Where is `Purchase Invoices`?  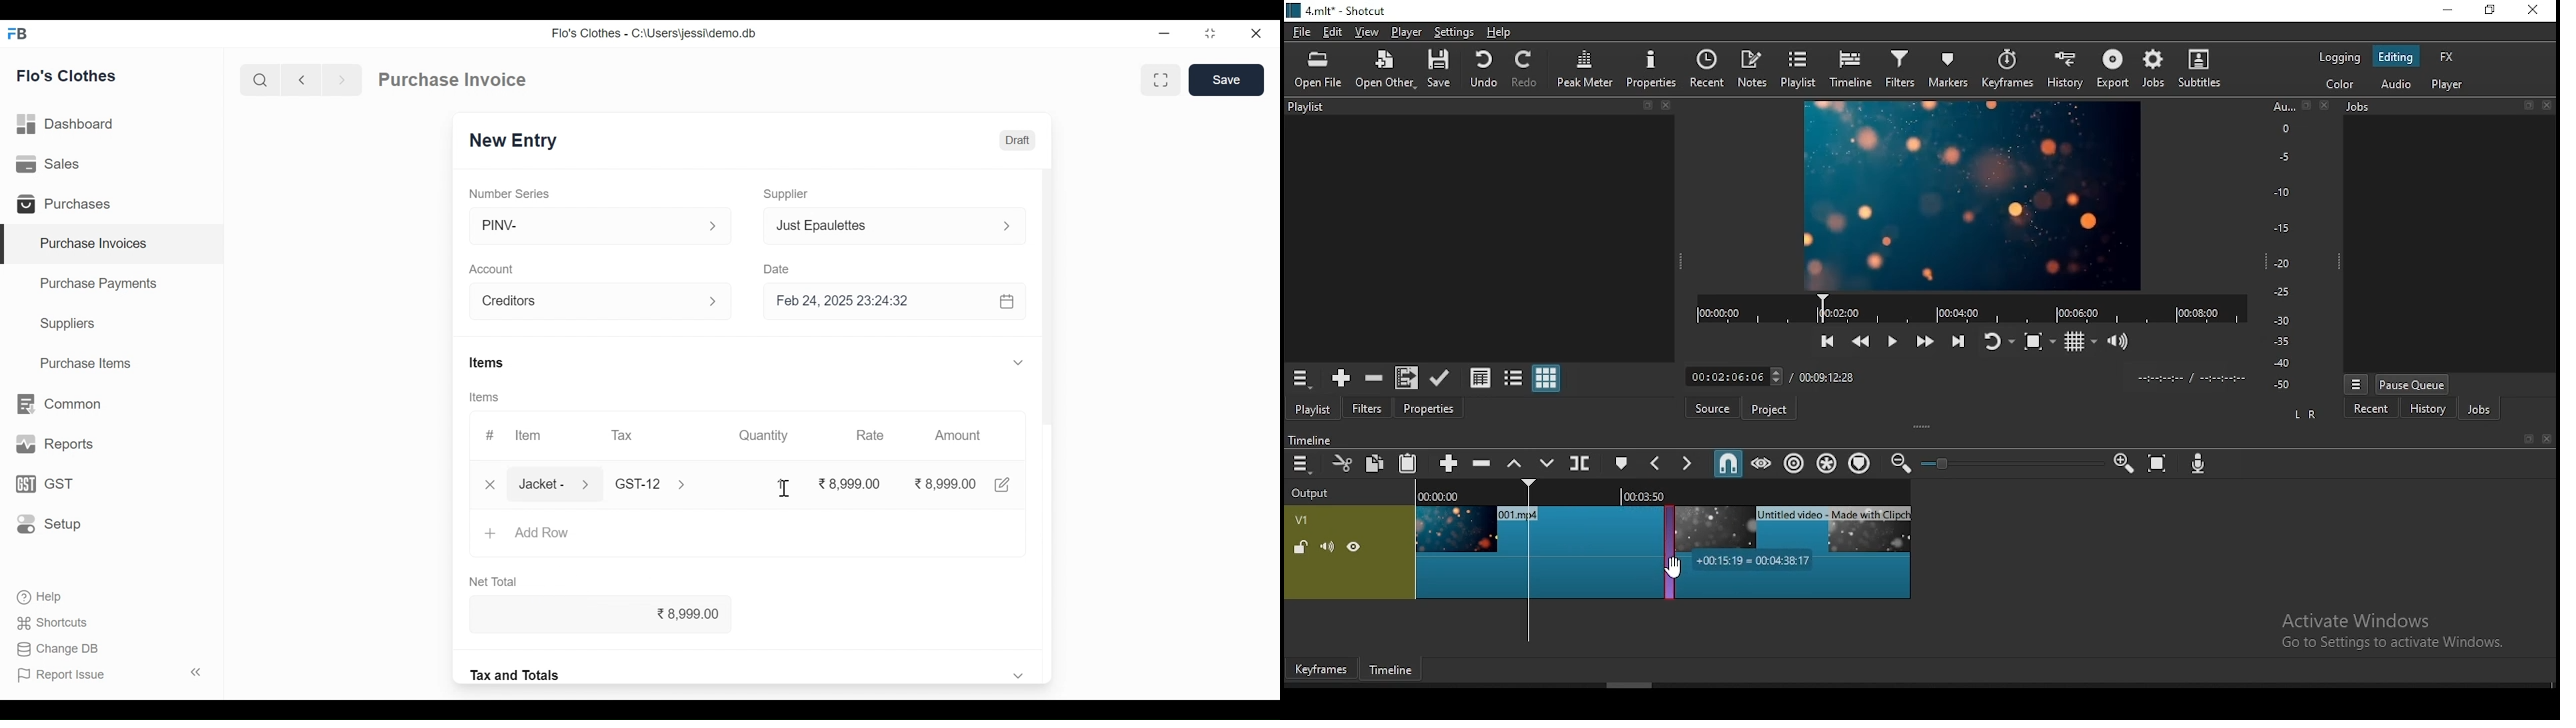
Purchase Invoices is located at coordinates (114, 244).